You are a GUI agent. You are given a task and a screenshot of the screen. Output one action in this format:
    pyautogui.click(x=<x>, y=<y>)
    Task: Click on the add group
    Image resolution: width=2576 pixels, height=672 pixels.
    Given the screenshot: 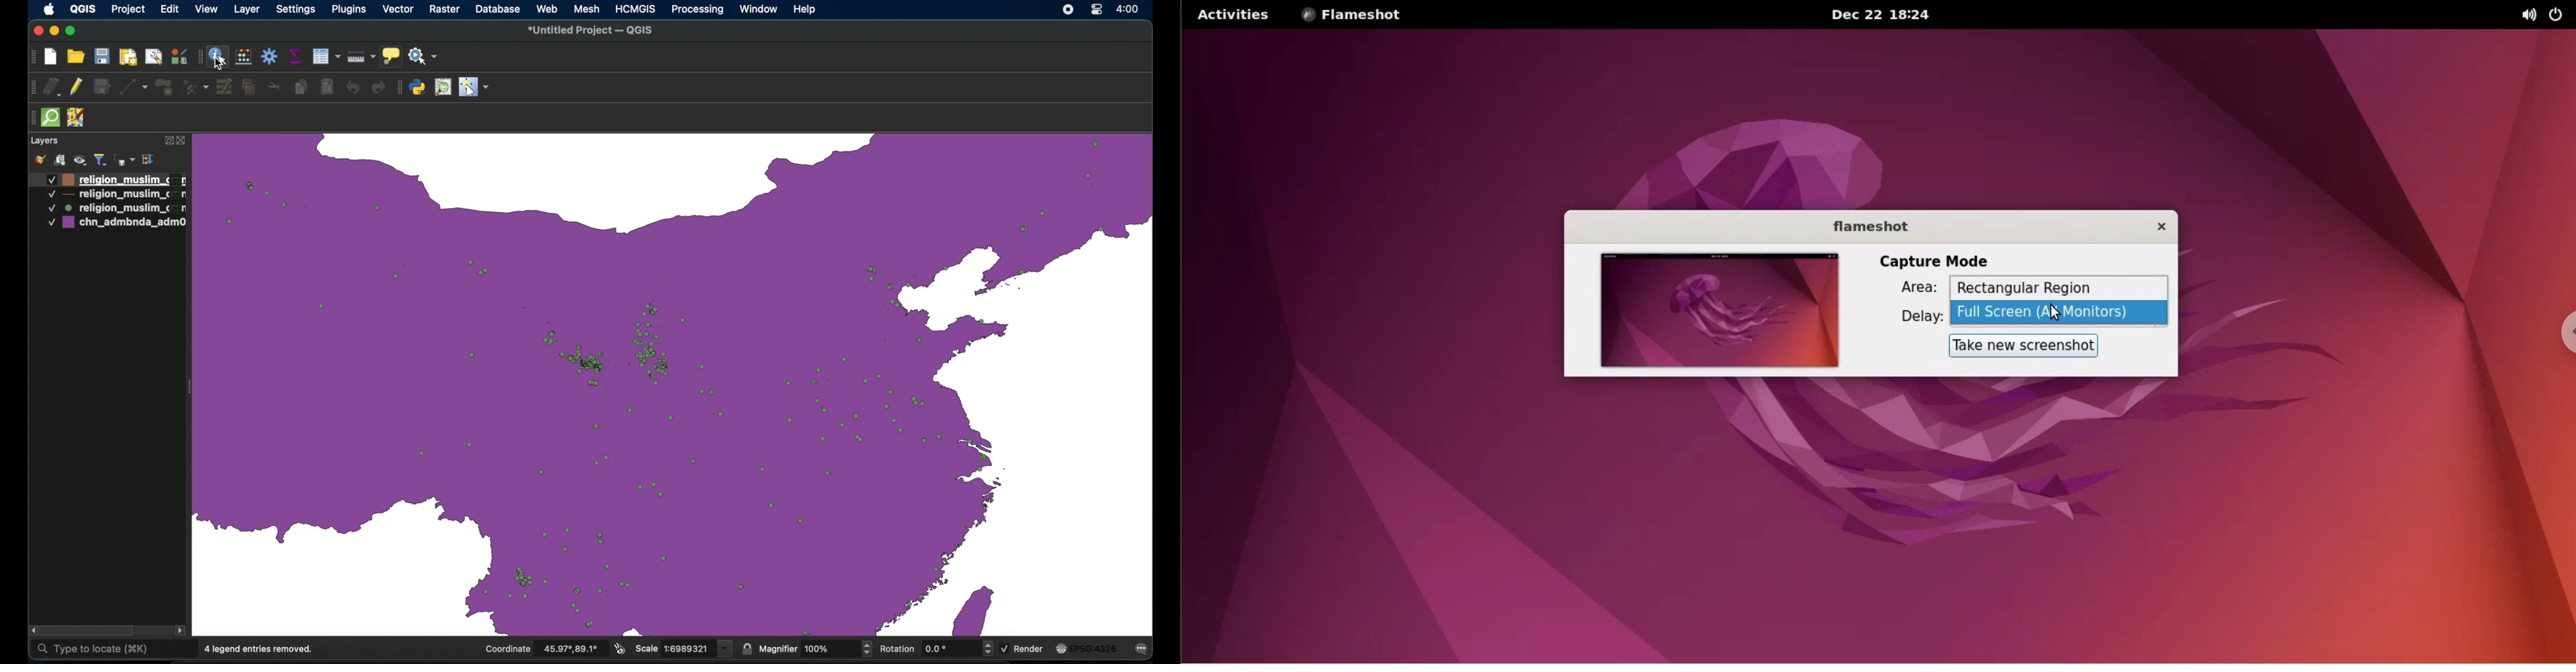 What is the action you would take?
    pyautogui.click(x=60, y=159)
    